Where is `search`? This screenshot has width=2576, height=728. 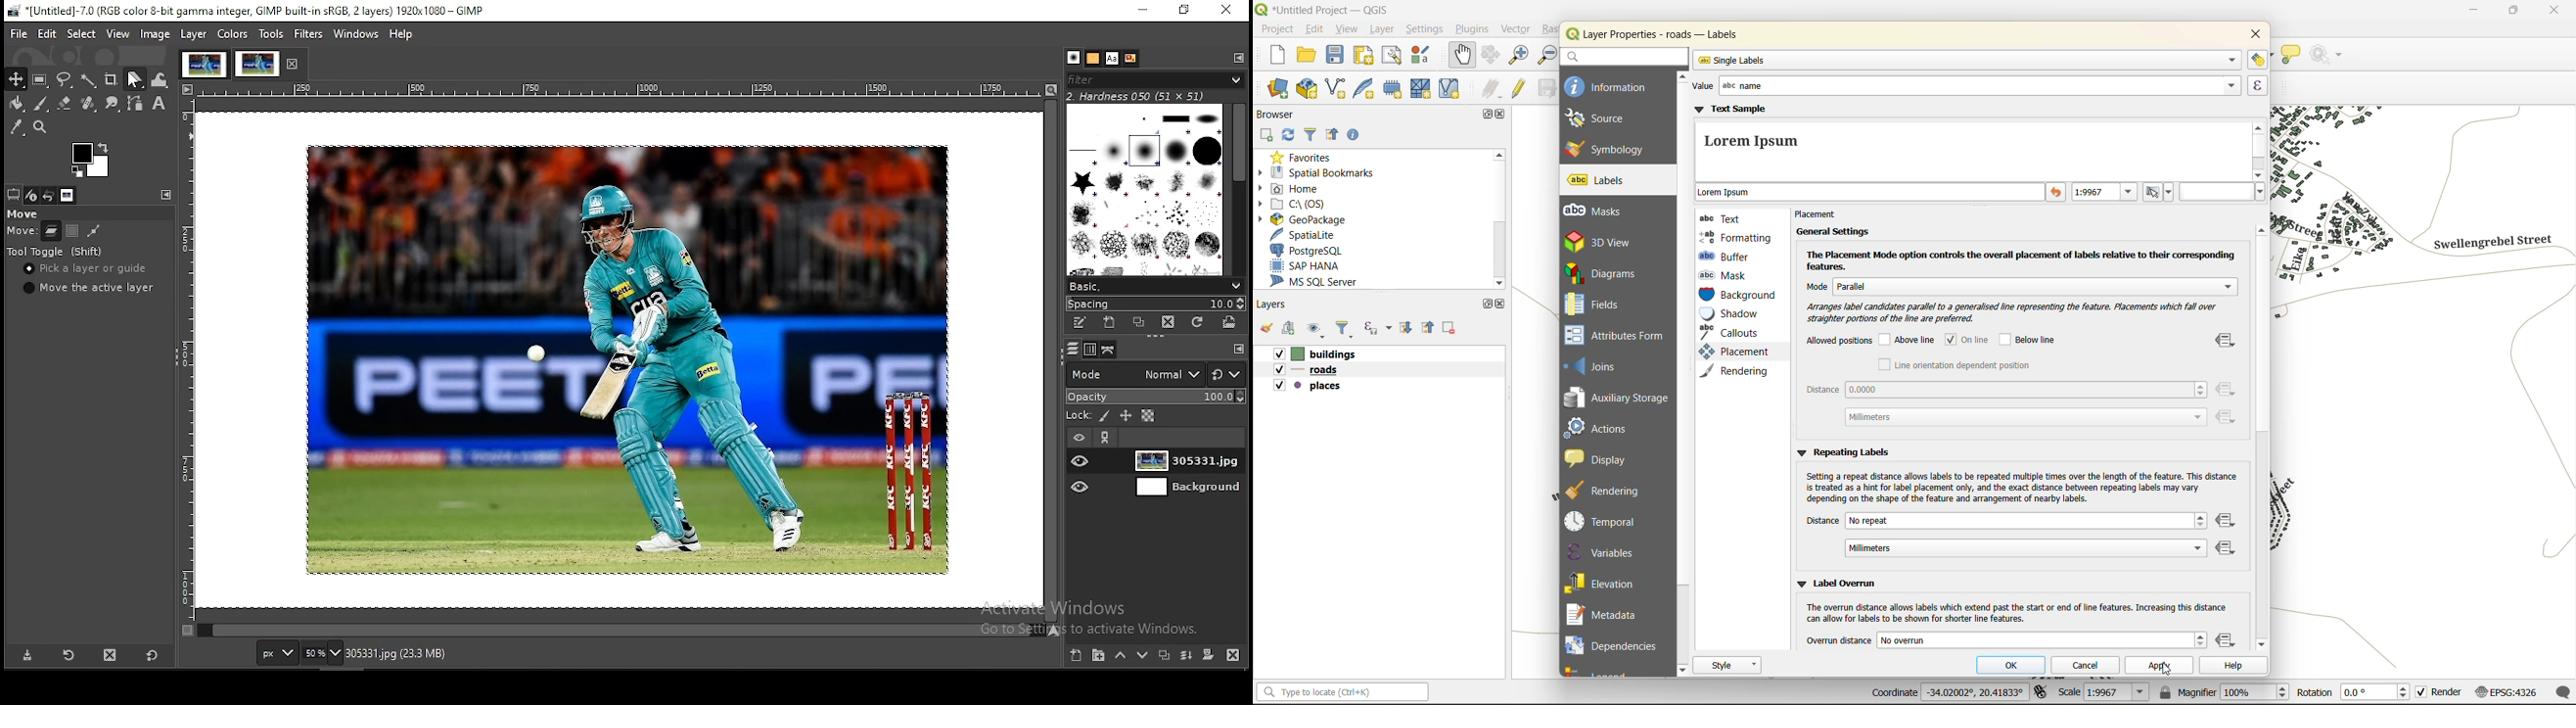
search is located at coordinates (1623, 56).